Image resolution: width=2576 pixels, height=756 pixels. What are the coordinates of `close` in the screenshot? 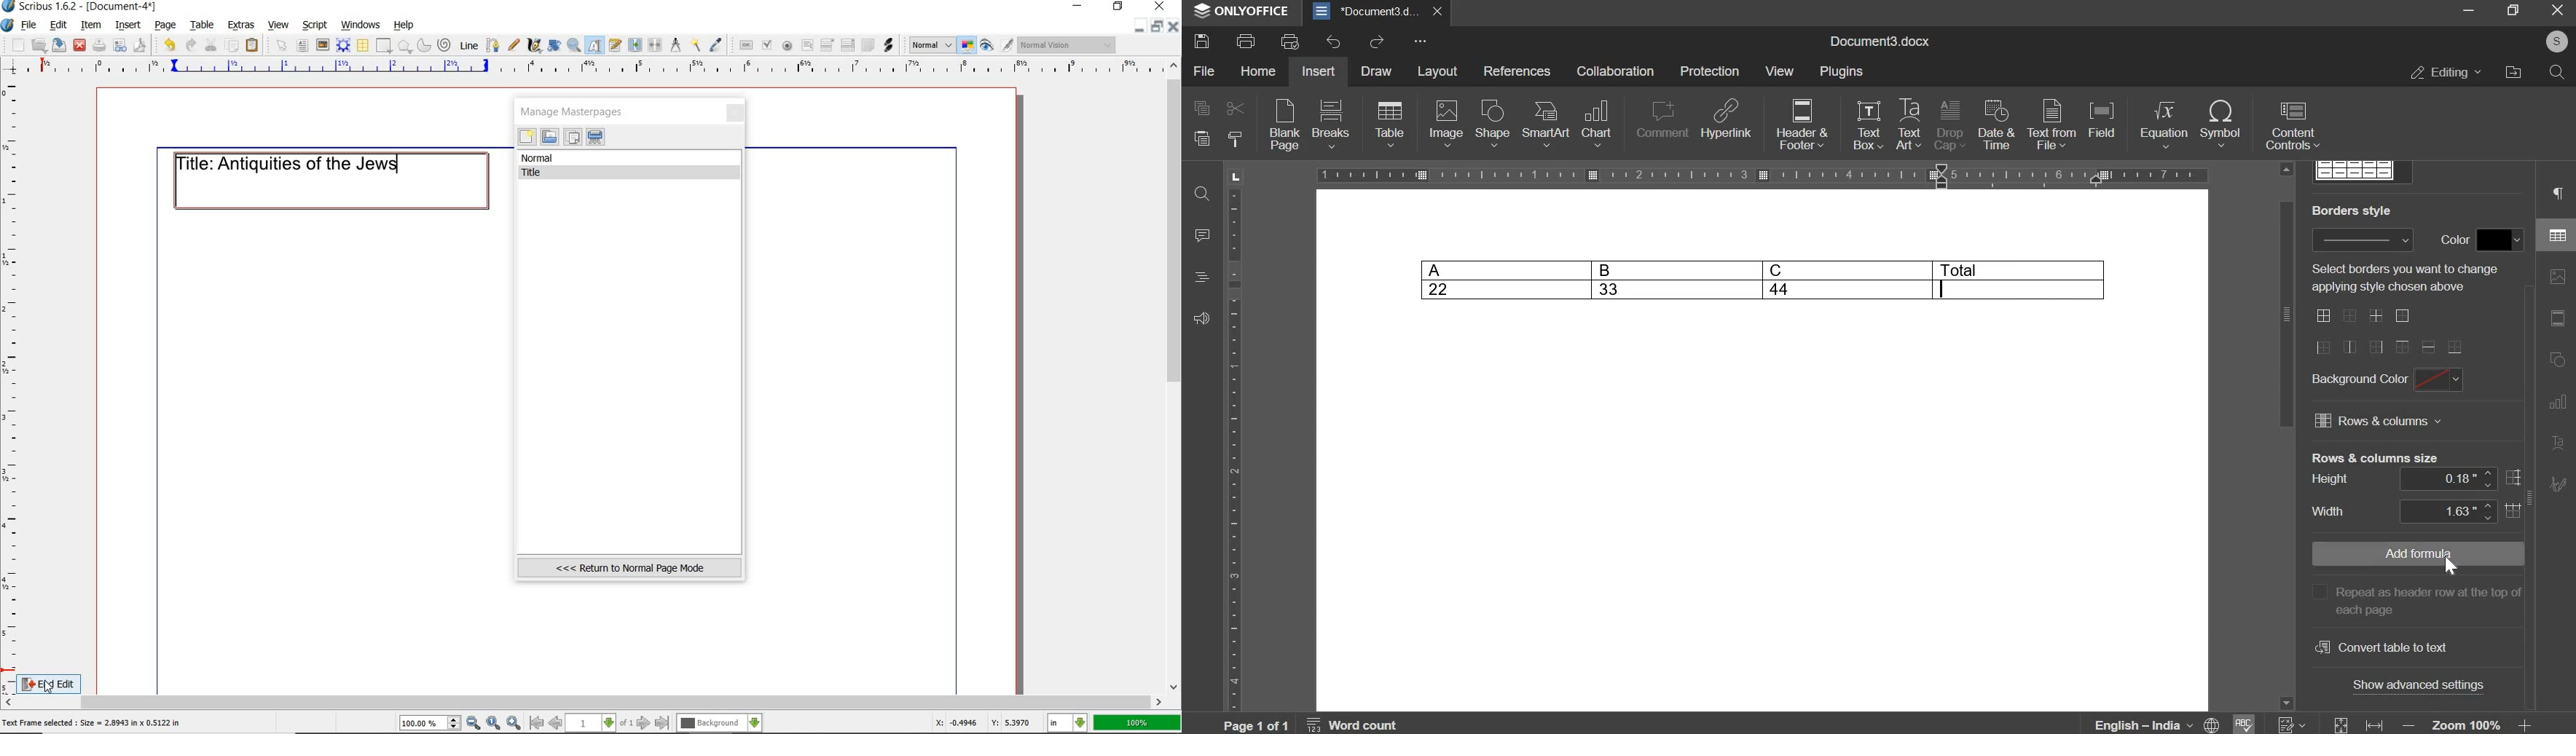 It's located at (1175, 26).